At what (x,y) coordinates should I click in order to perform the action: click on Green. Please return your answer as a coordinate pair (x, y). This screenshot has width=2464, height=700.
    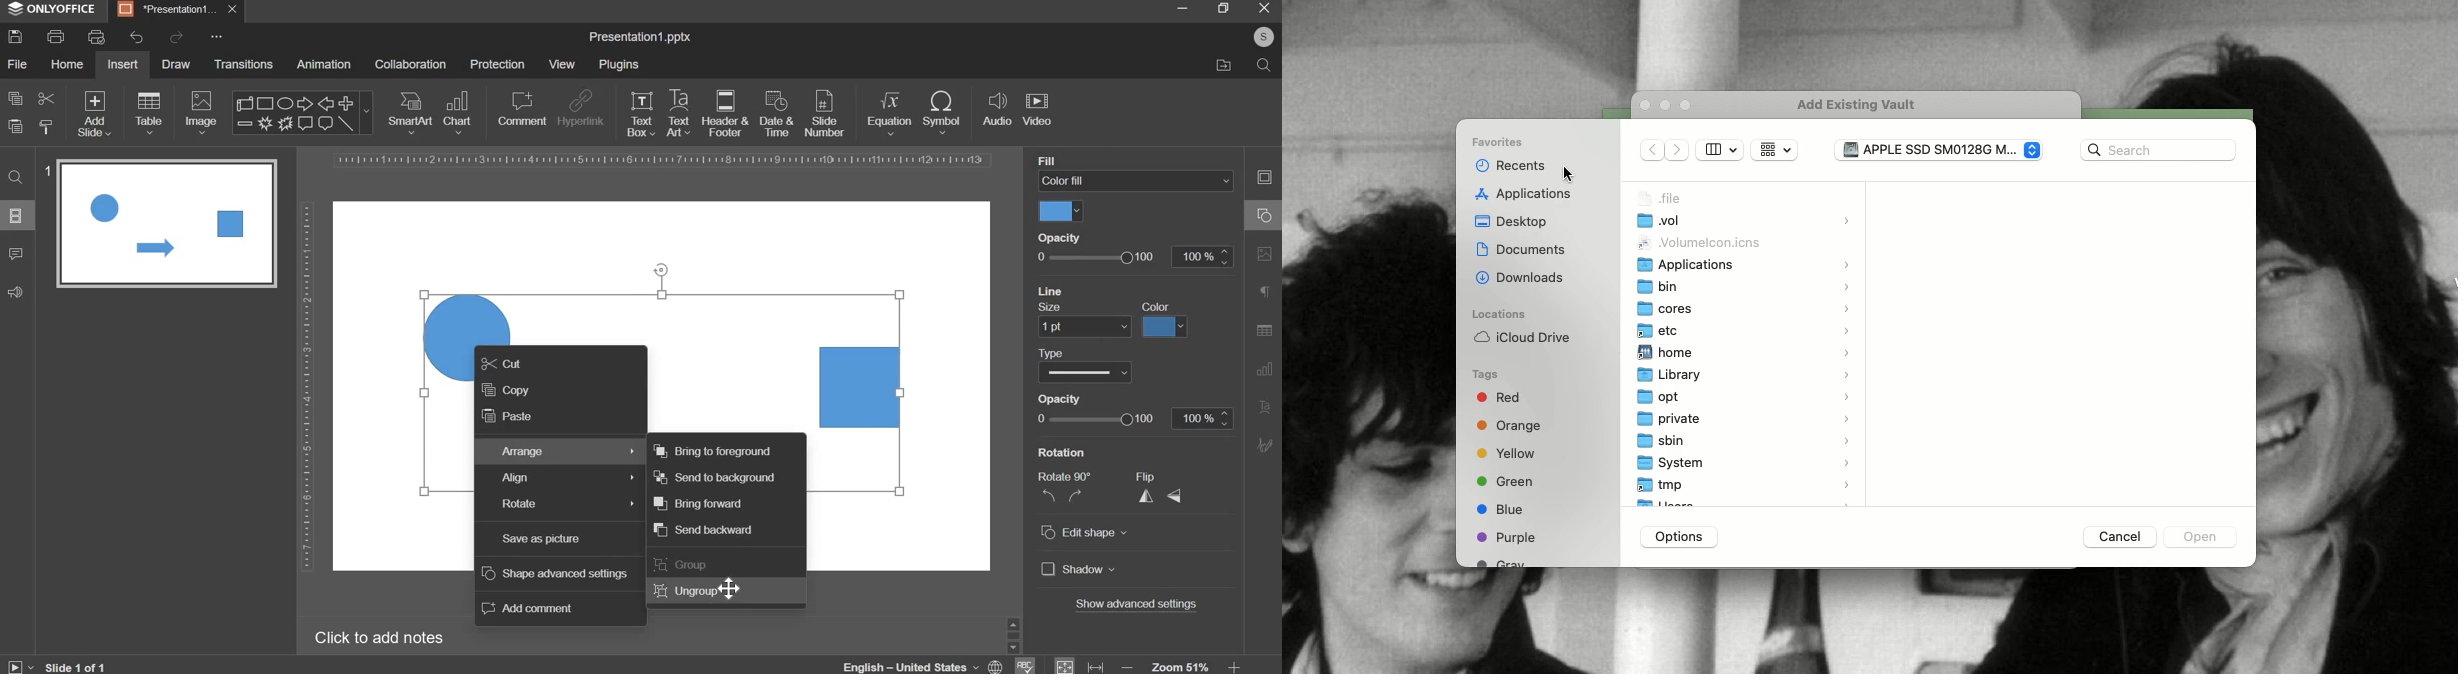
    Looking at the image, I should click on (1505, 480).